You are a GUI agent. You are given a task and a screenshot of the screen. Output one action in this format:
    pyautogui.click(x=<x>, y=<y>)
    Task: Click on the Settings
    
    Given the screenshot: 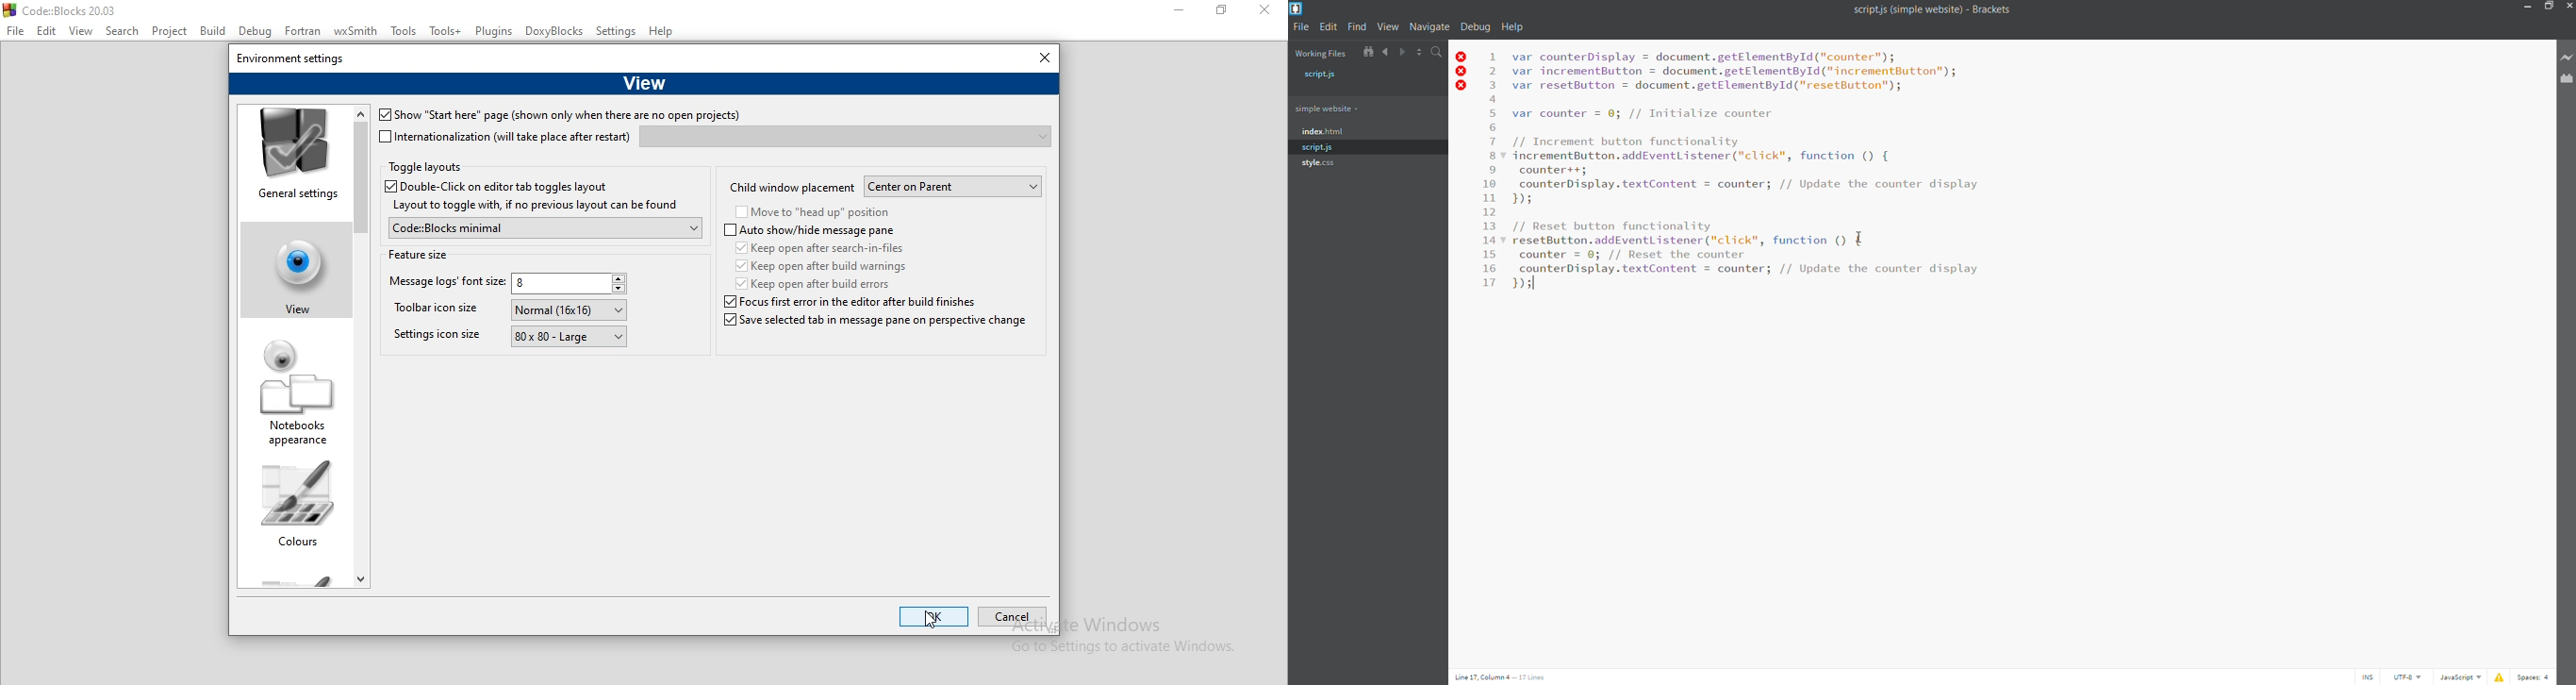 What is the action you would take?
    pyautogui.click(x=617, y=32)
    